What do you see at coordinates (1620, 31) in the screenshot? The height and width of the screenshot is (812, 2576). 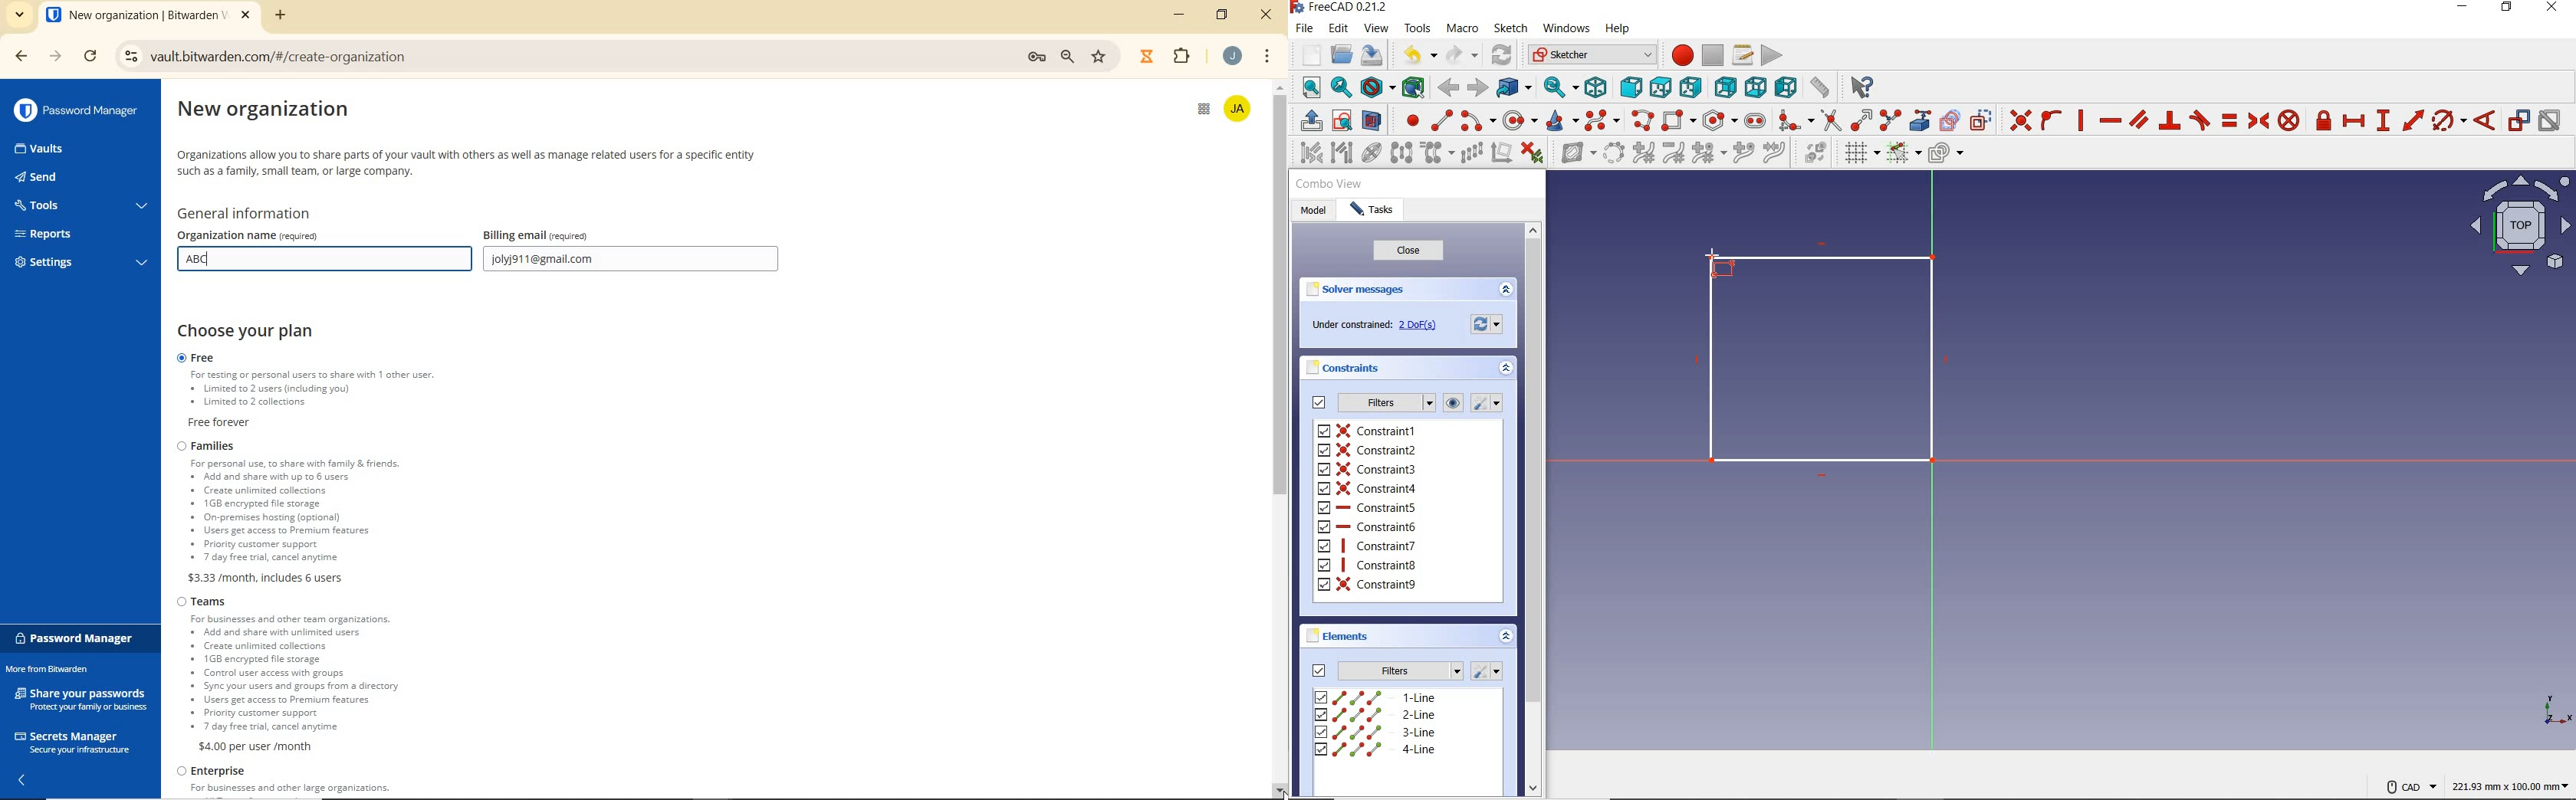 I see `help` at bounding box center [1620, 31].